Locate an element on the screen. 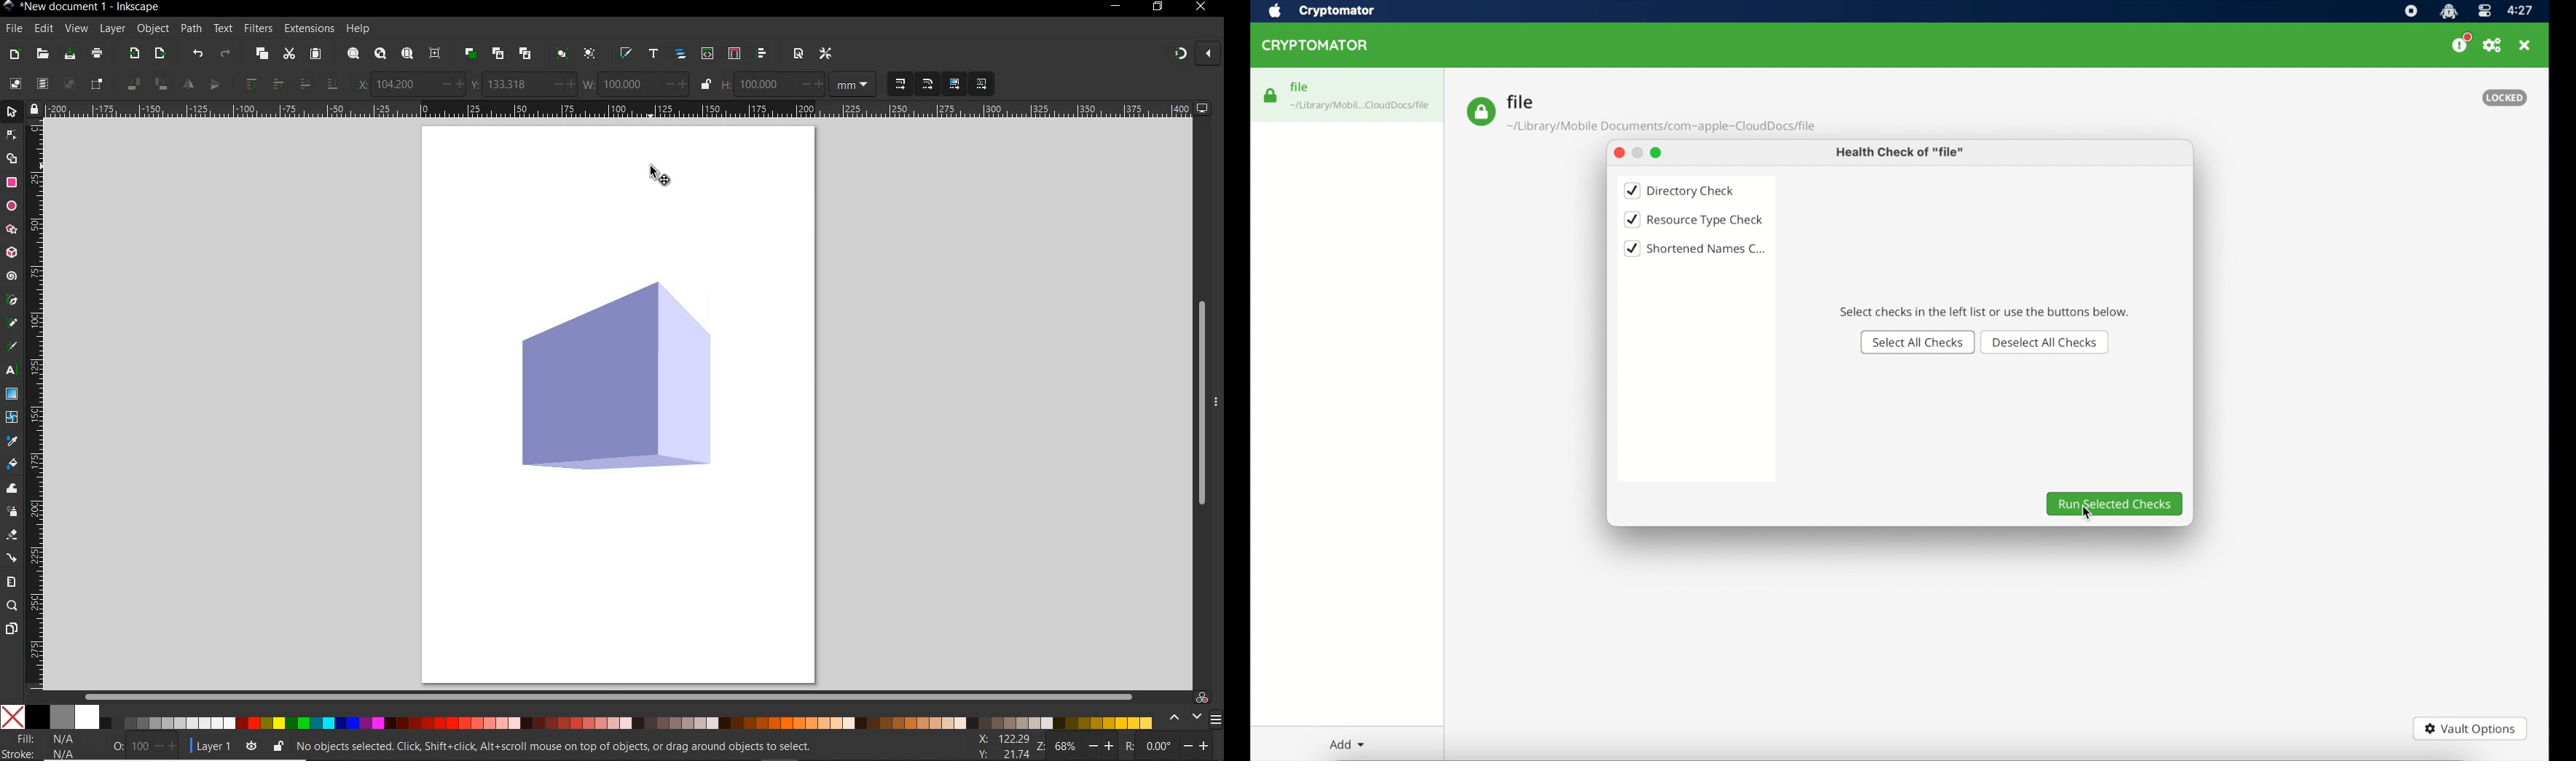 The height and width of the screenshot is (784, 2576). increase/decrease is located at coordinates (562, 85).